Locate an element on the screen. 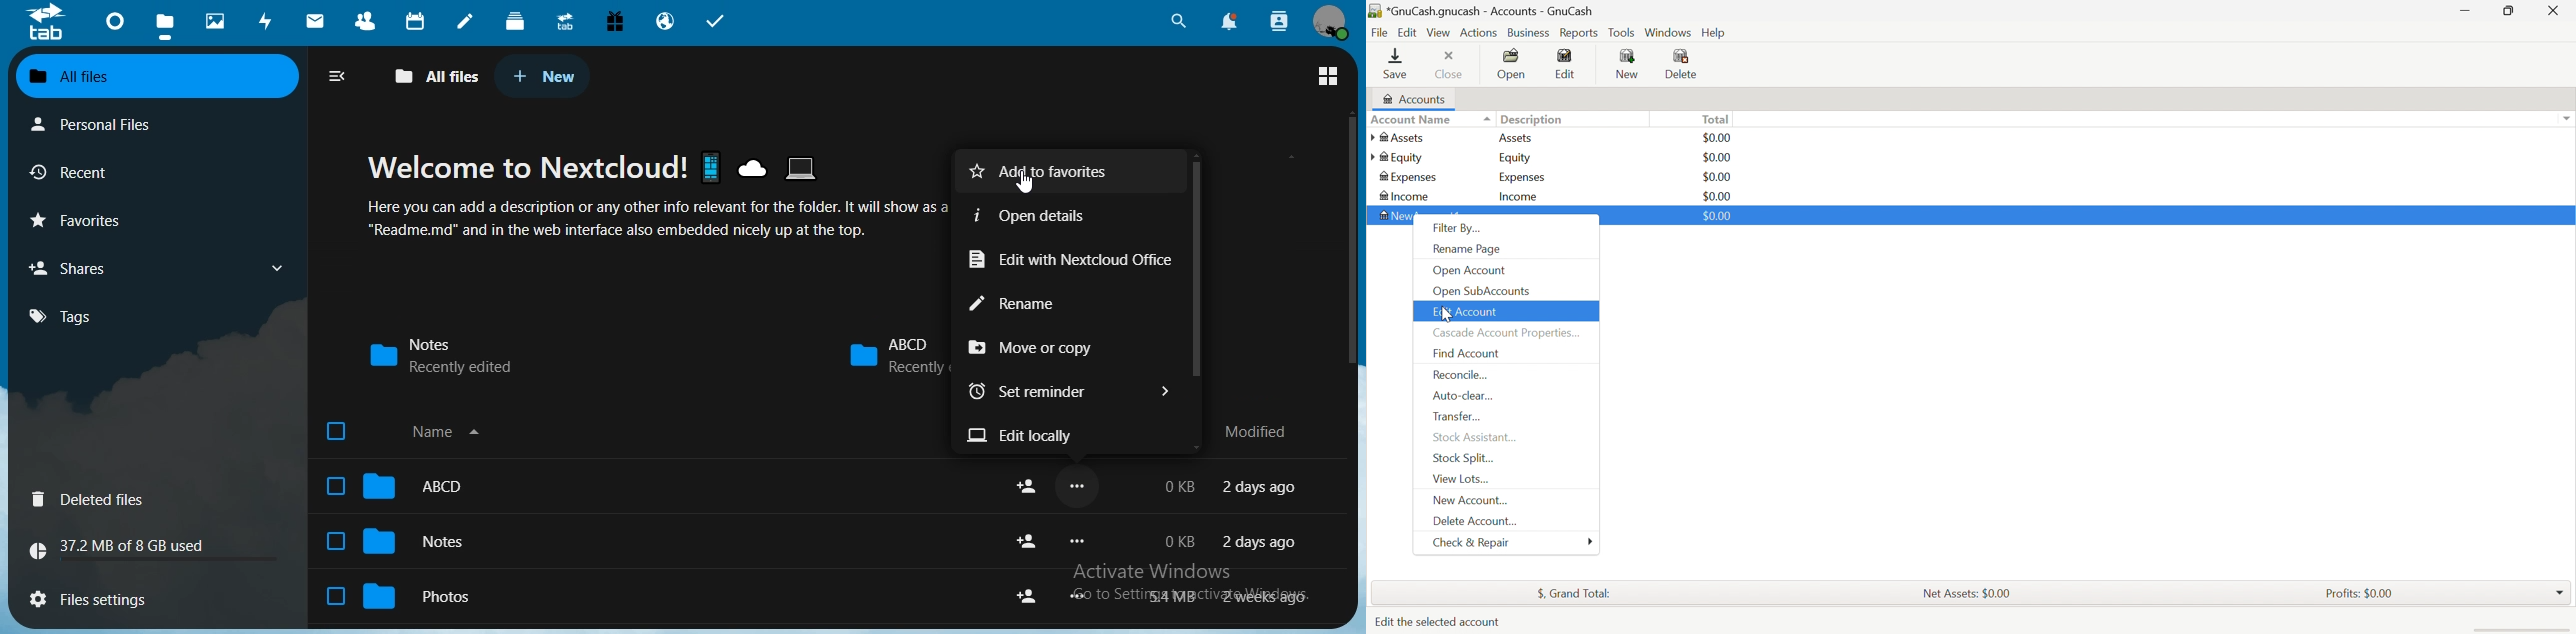 The image size is (2576, 644). contacts is located at coordinates (365, 20).